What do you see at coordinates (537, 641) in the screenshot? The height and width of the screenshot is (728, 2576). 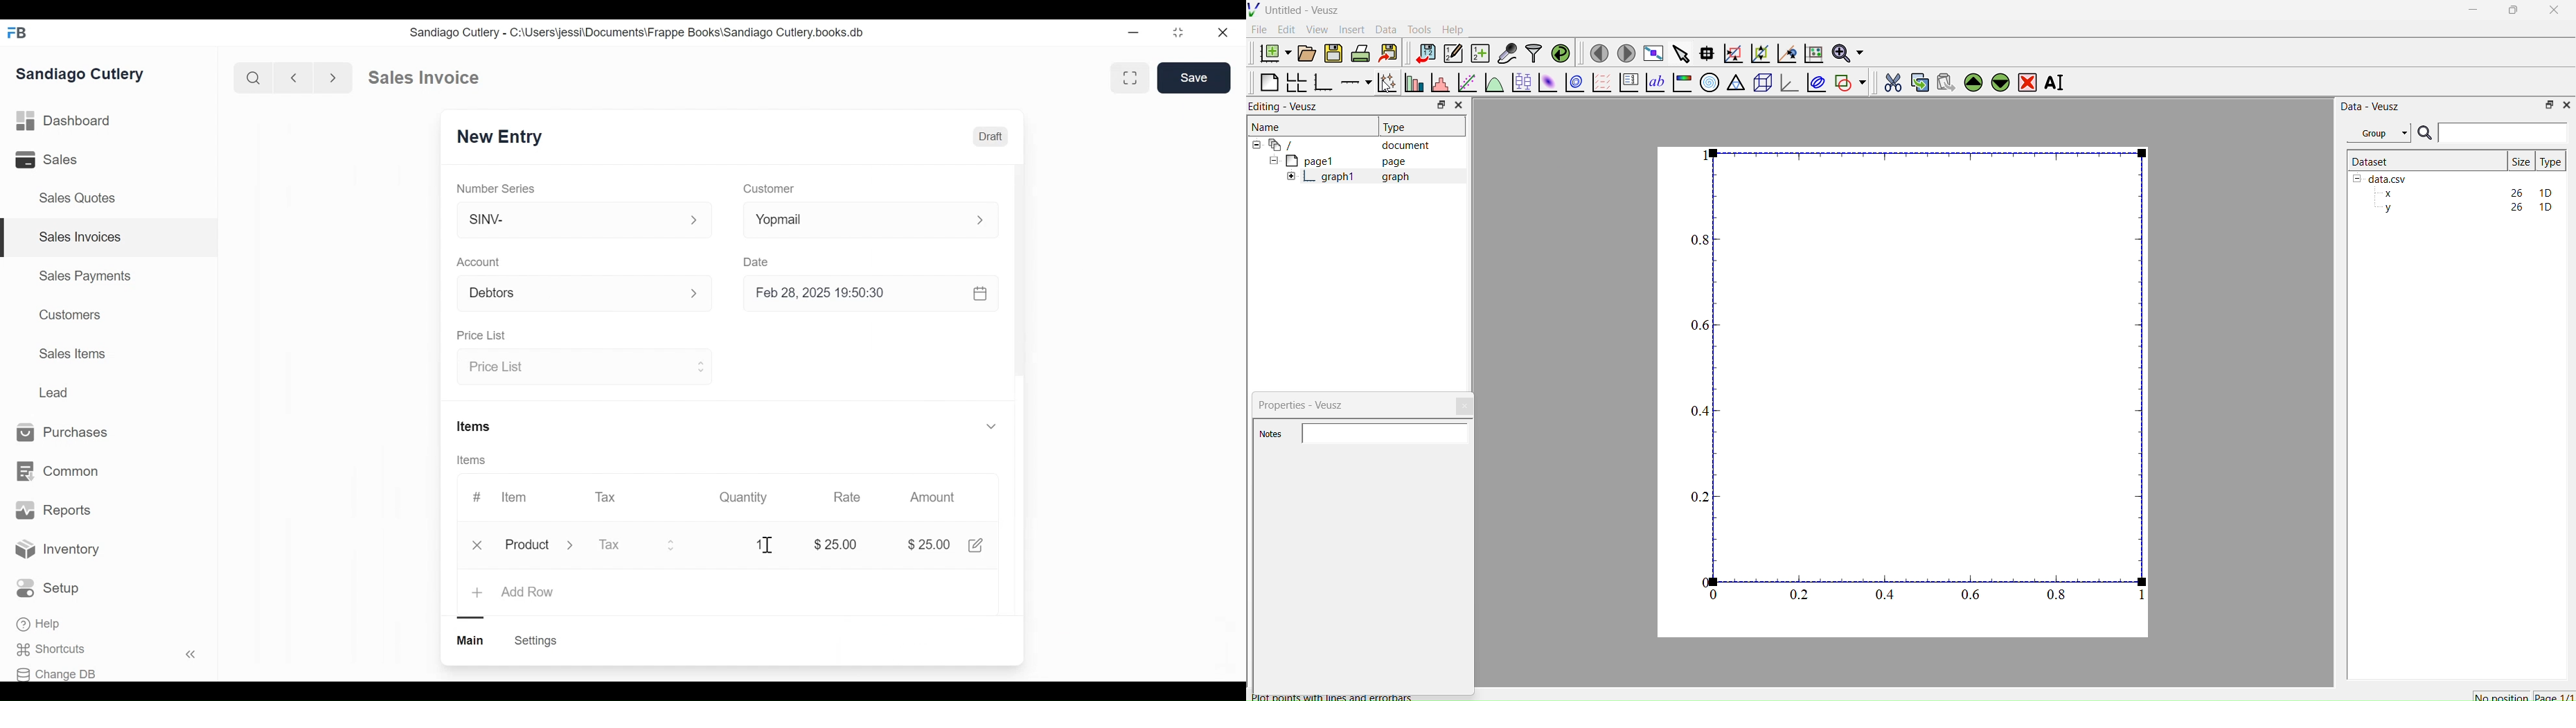 I see `Settings` at bounding box center [537, 641].